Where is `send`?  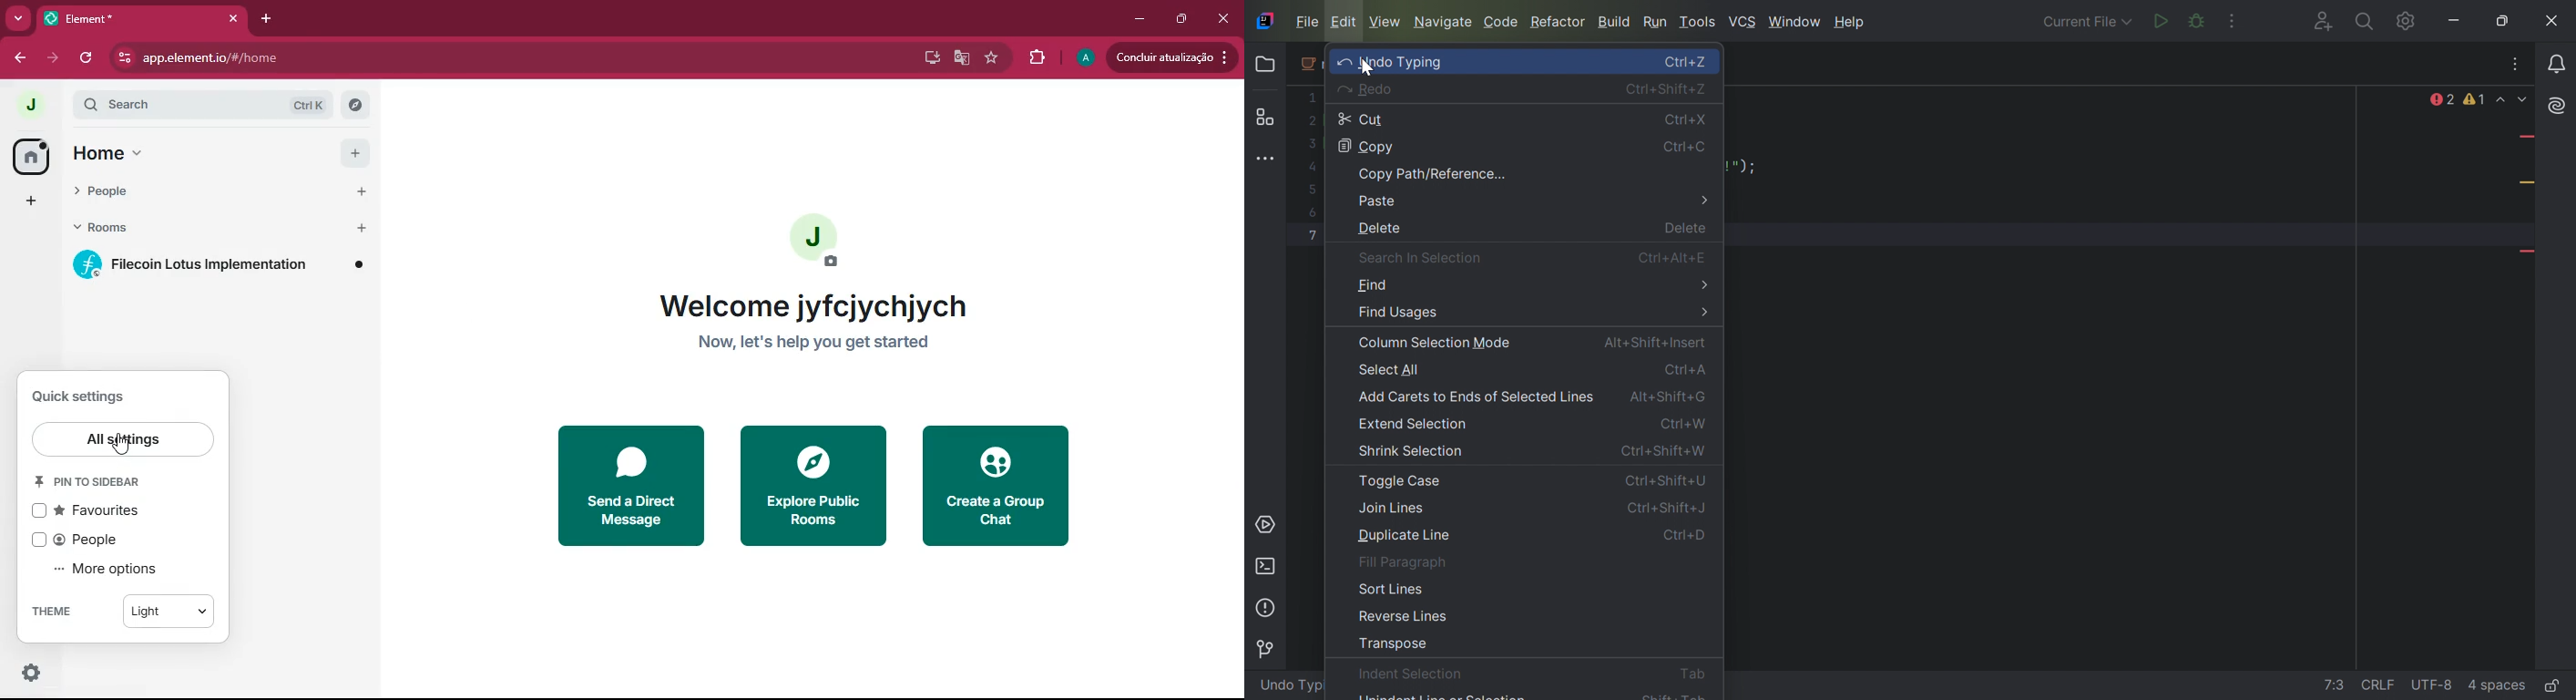 send is located at coordinates (629, 485).